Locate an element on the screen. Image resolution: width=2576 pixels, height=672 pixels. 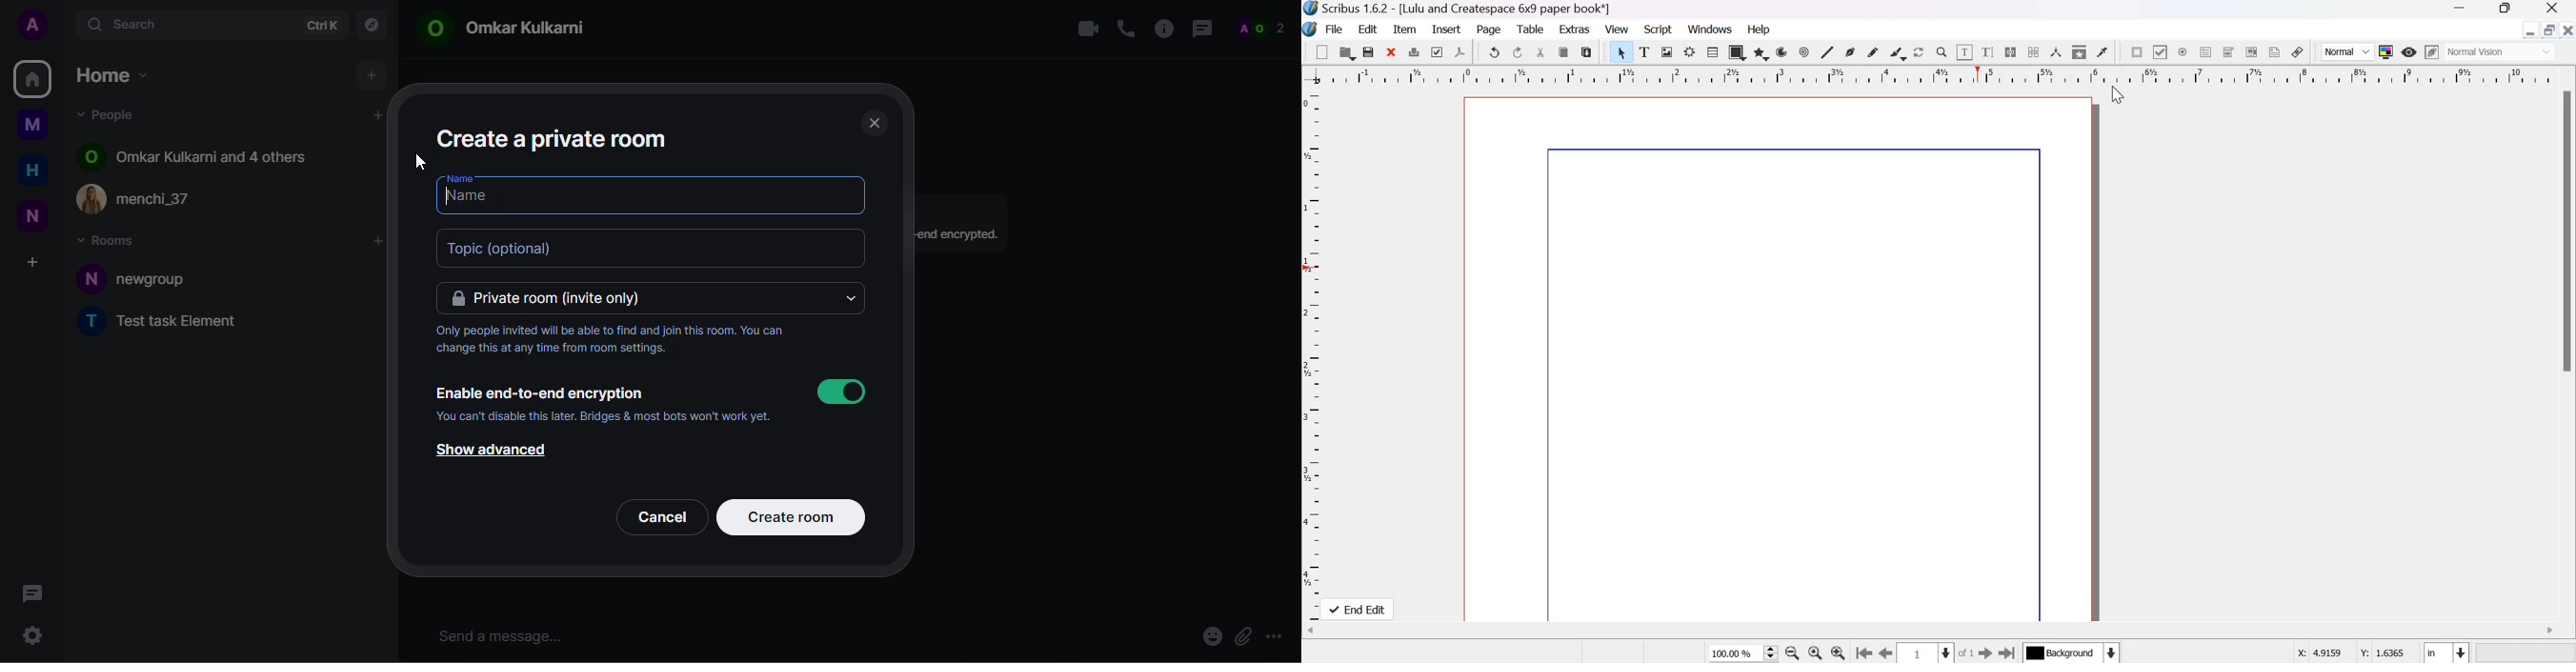
Calligraphic line is located at coordinates (1898, 52).